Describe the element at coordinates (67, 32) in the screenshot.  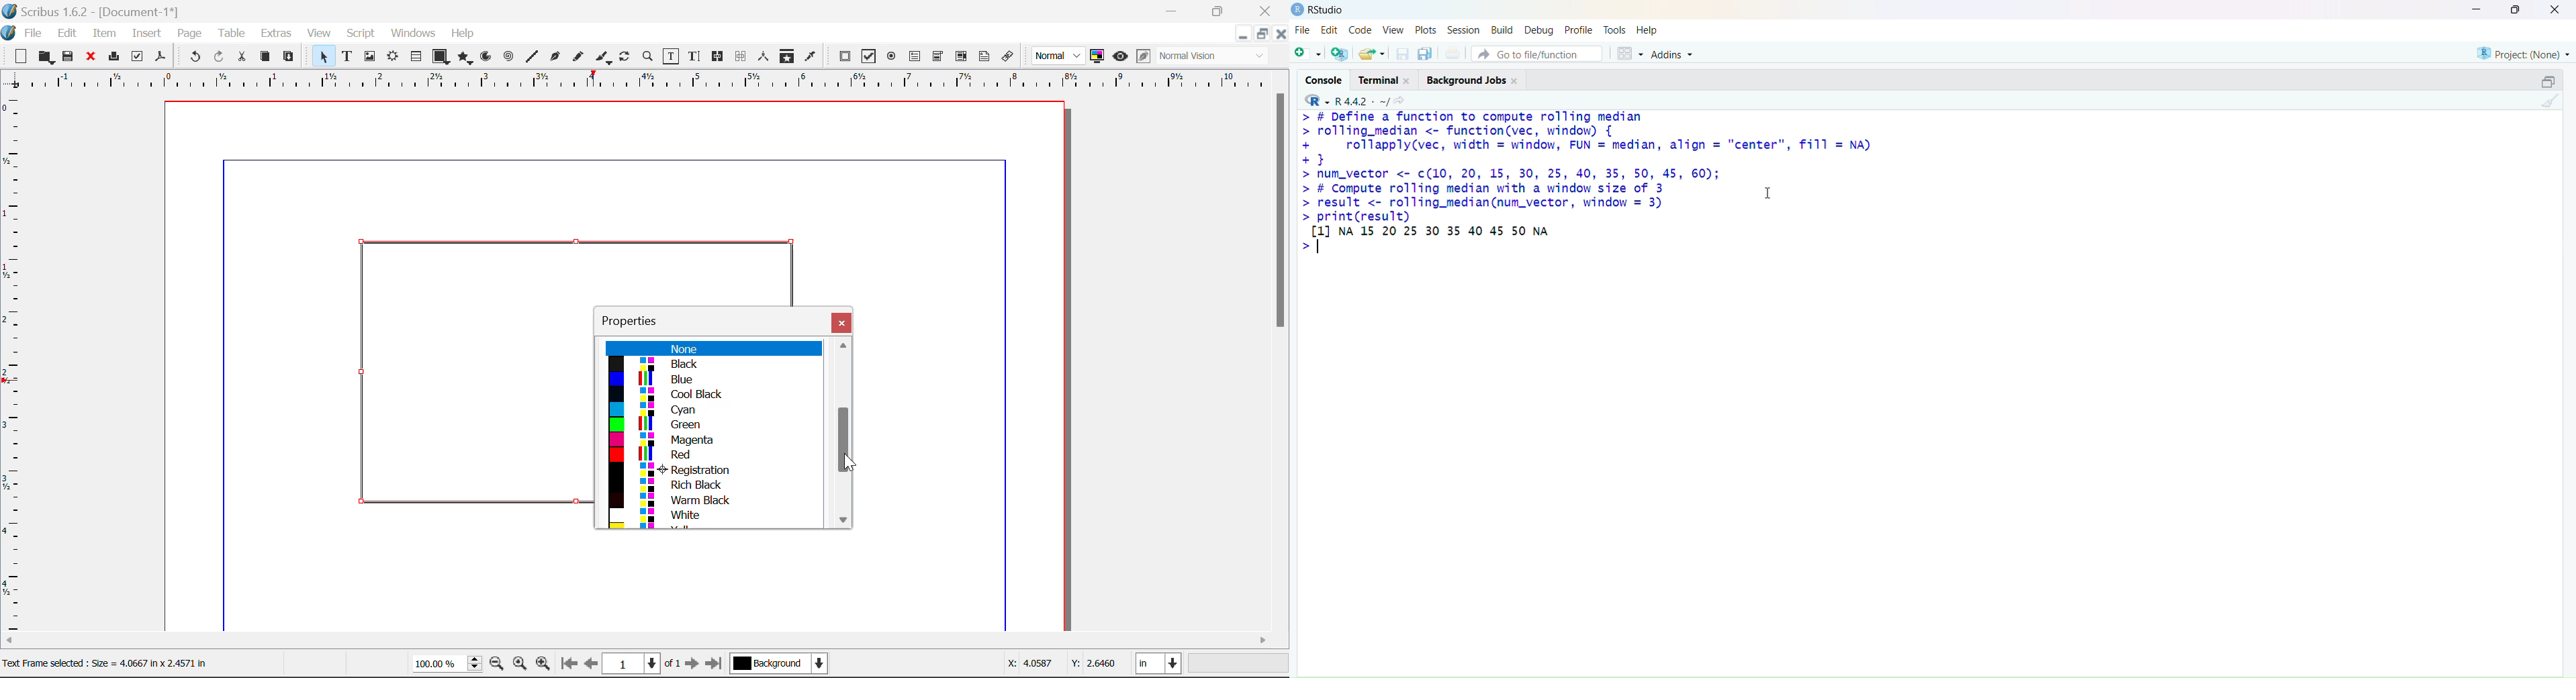
I see `Edit` at that location.